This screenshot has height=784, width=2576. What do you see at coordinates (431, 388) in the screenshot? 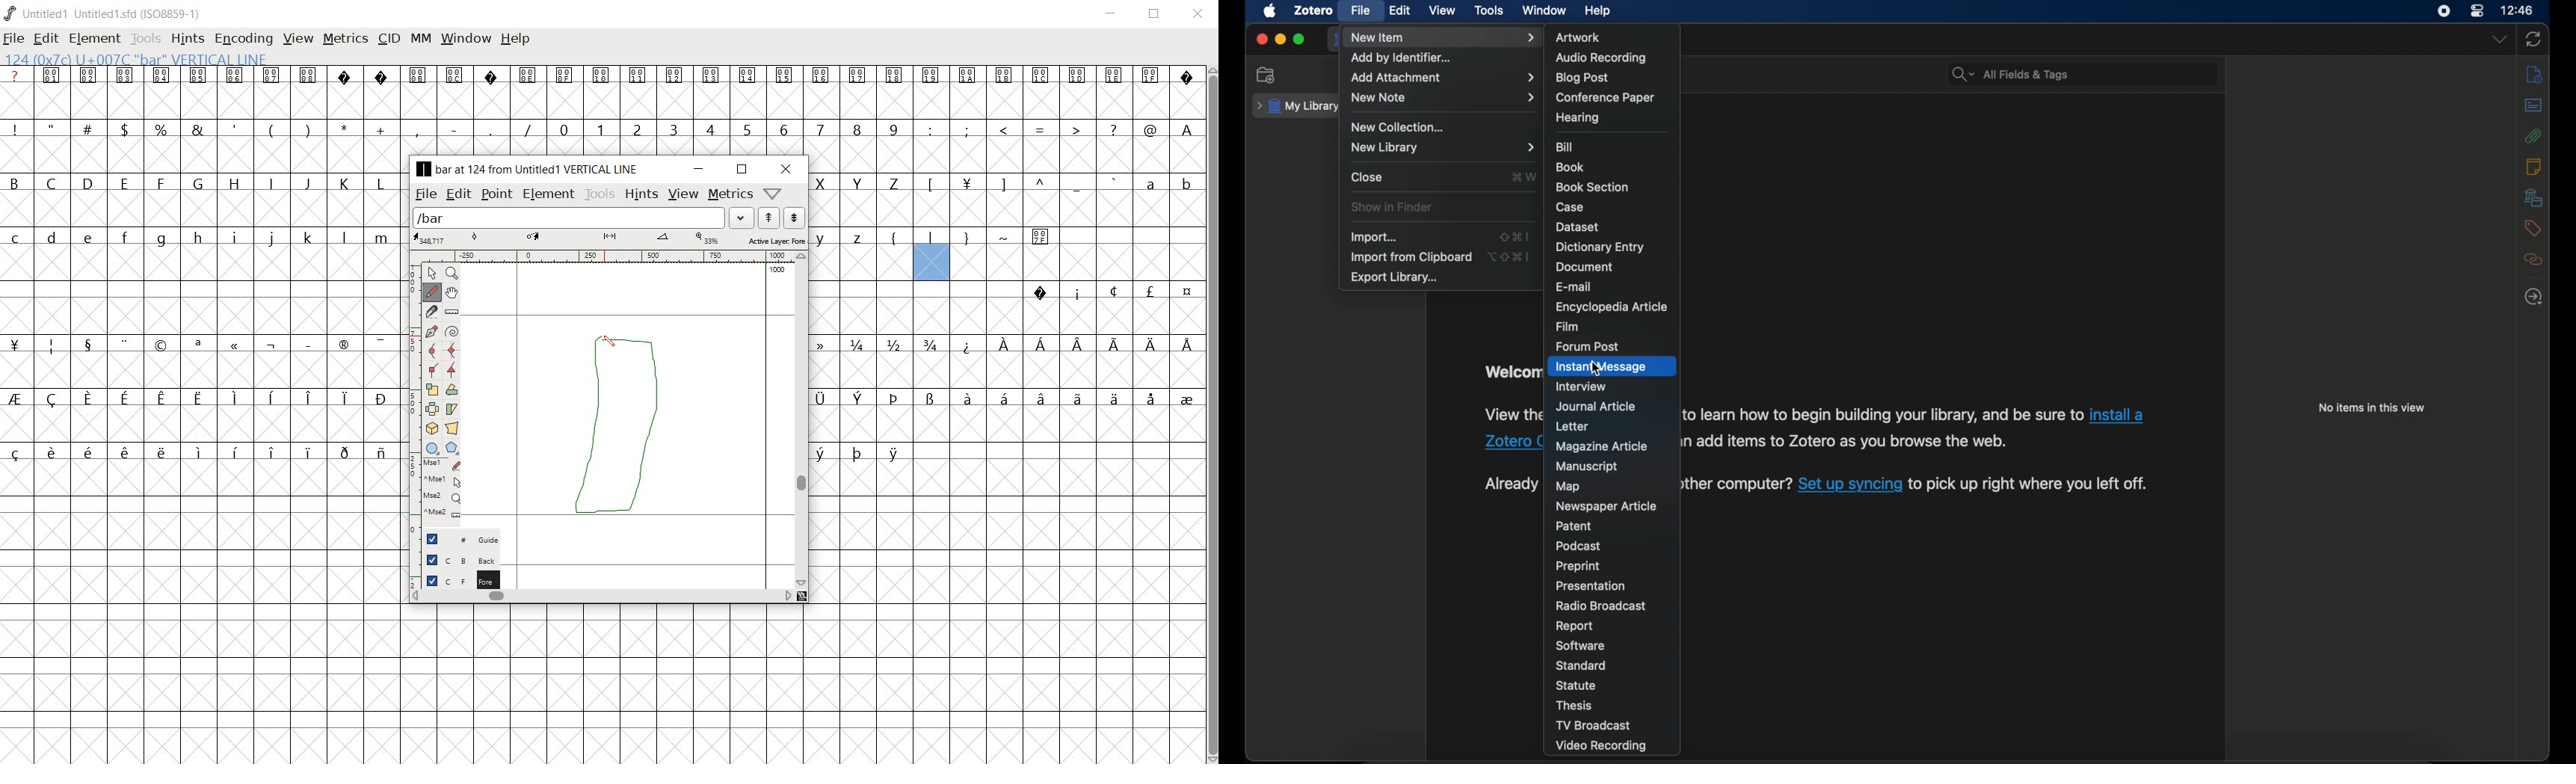
I see `scale the selection` at bounding box center [431, 388].